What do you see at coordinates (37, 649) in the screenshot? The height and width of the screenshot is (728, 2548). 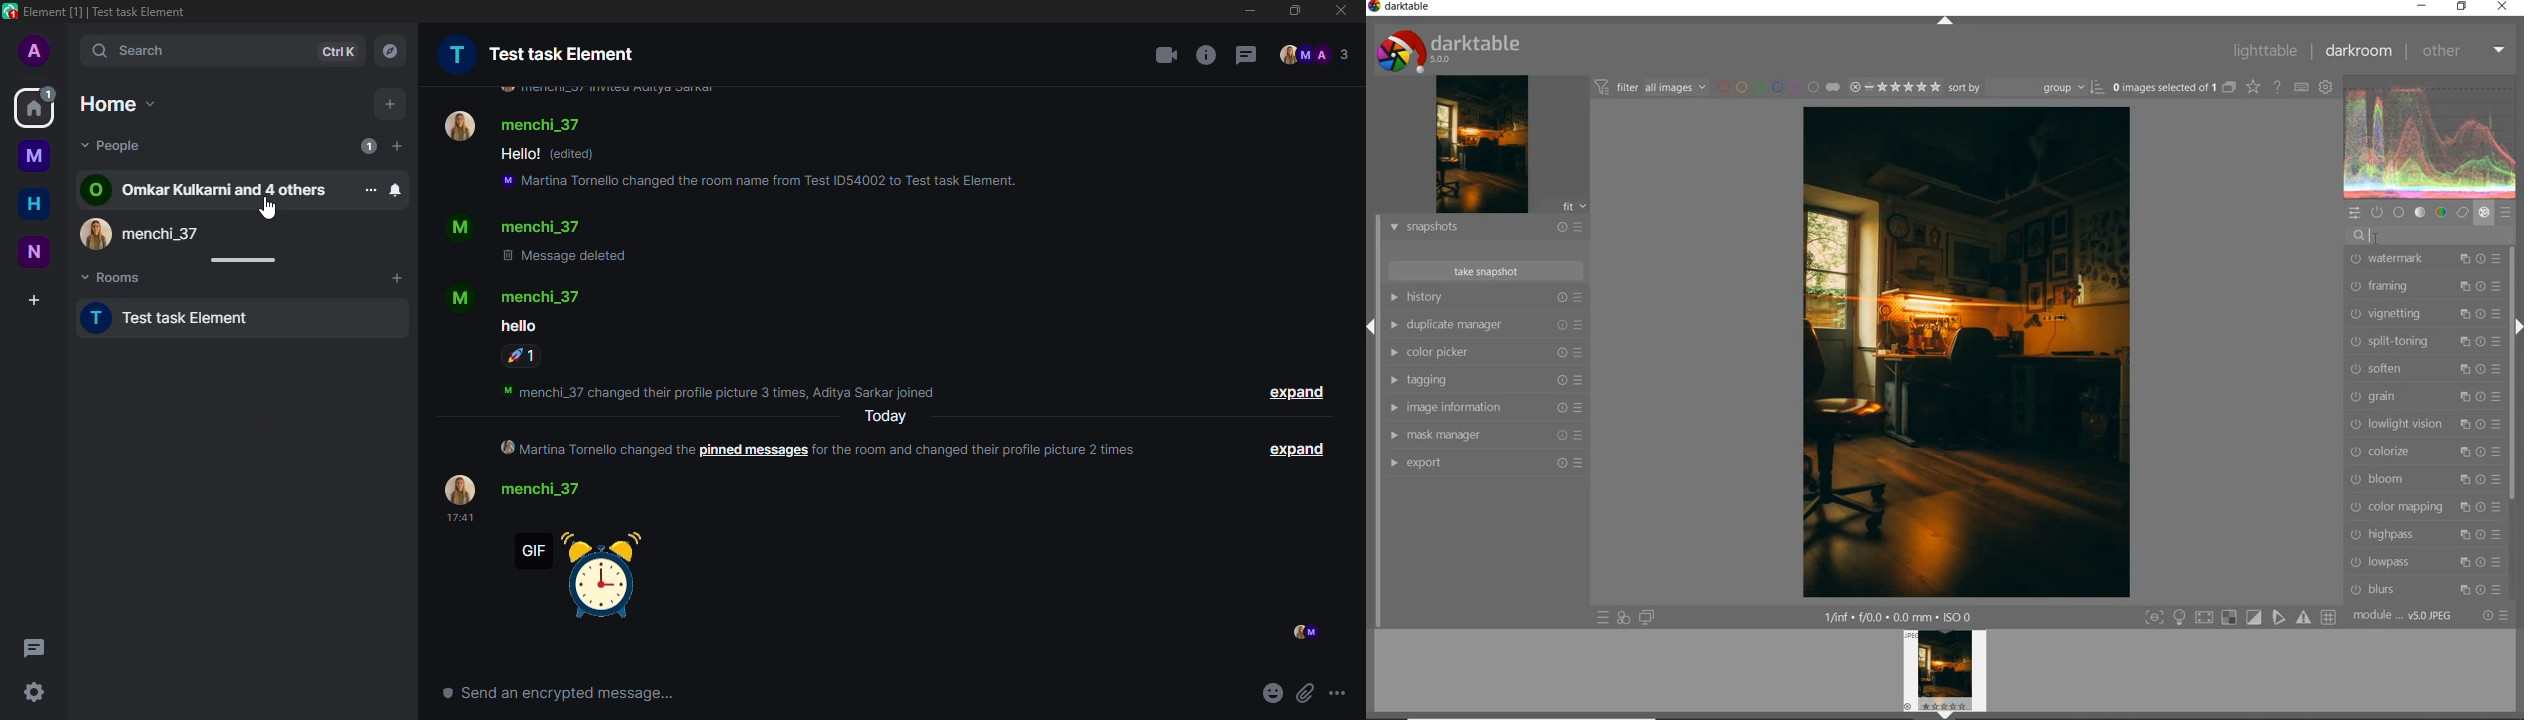 I see `threads` at bounding box center [37, 649].